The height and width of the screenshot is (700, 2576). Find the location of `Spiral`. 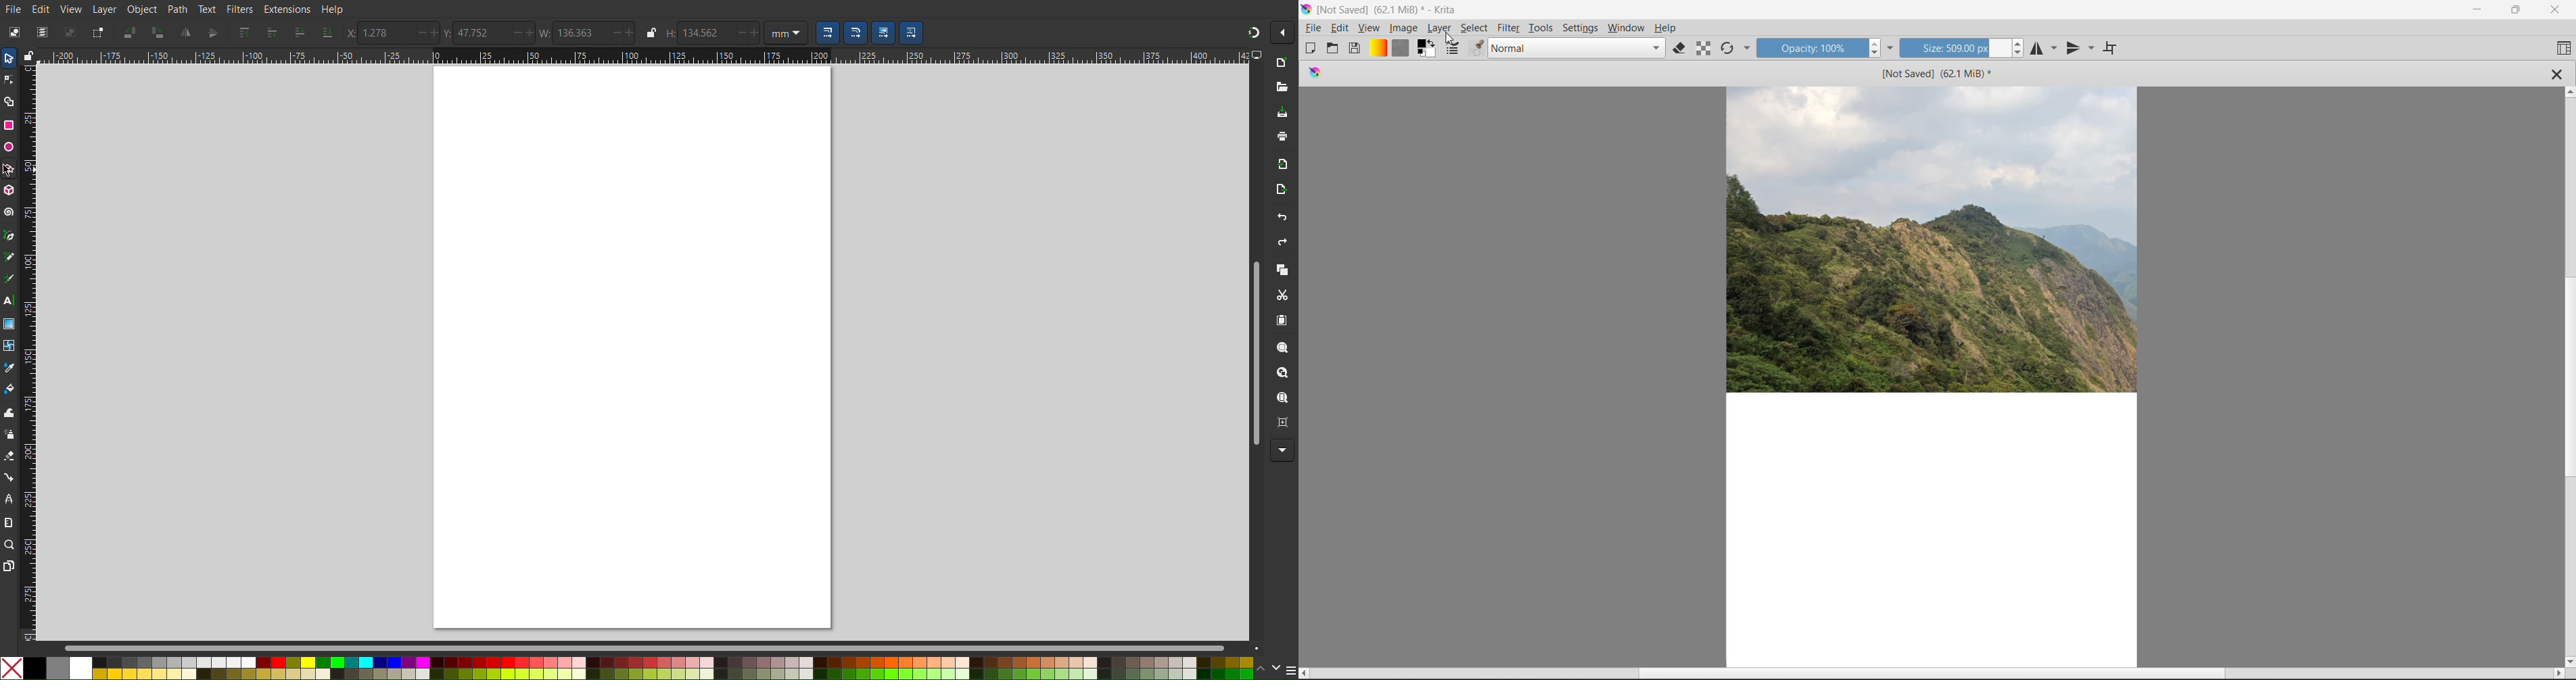

Spiral is located at coordinates (9, 212).